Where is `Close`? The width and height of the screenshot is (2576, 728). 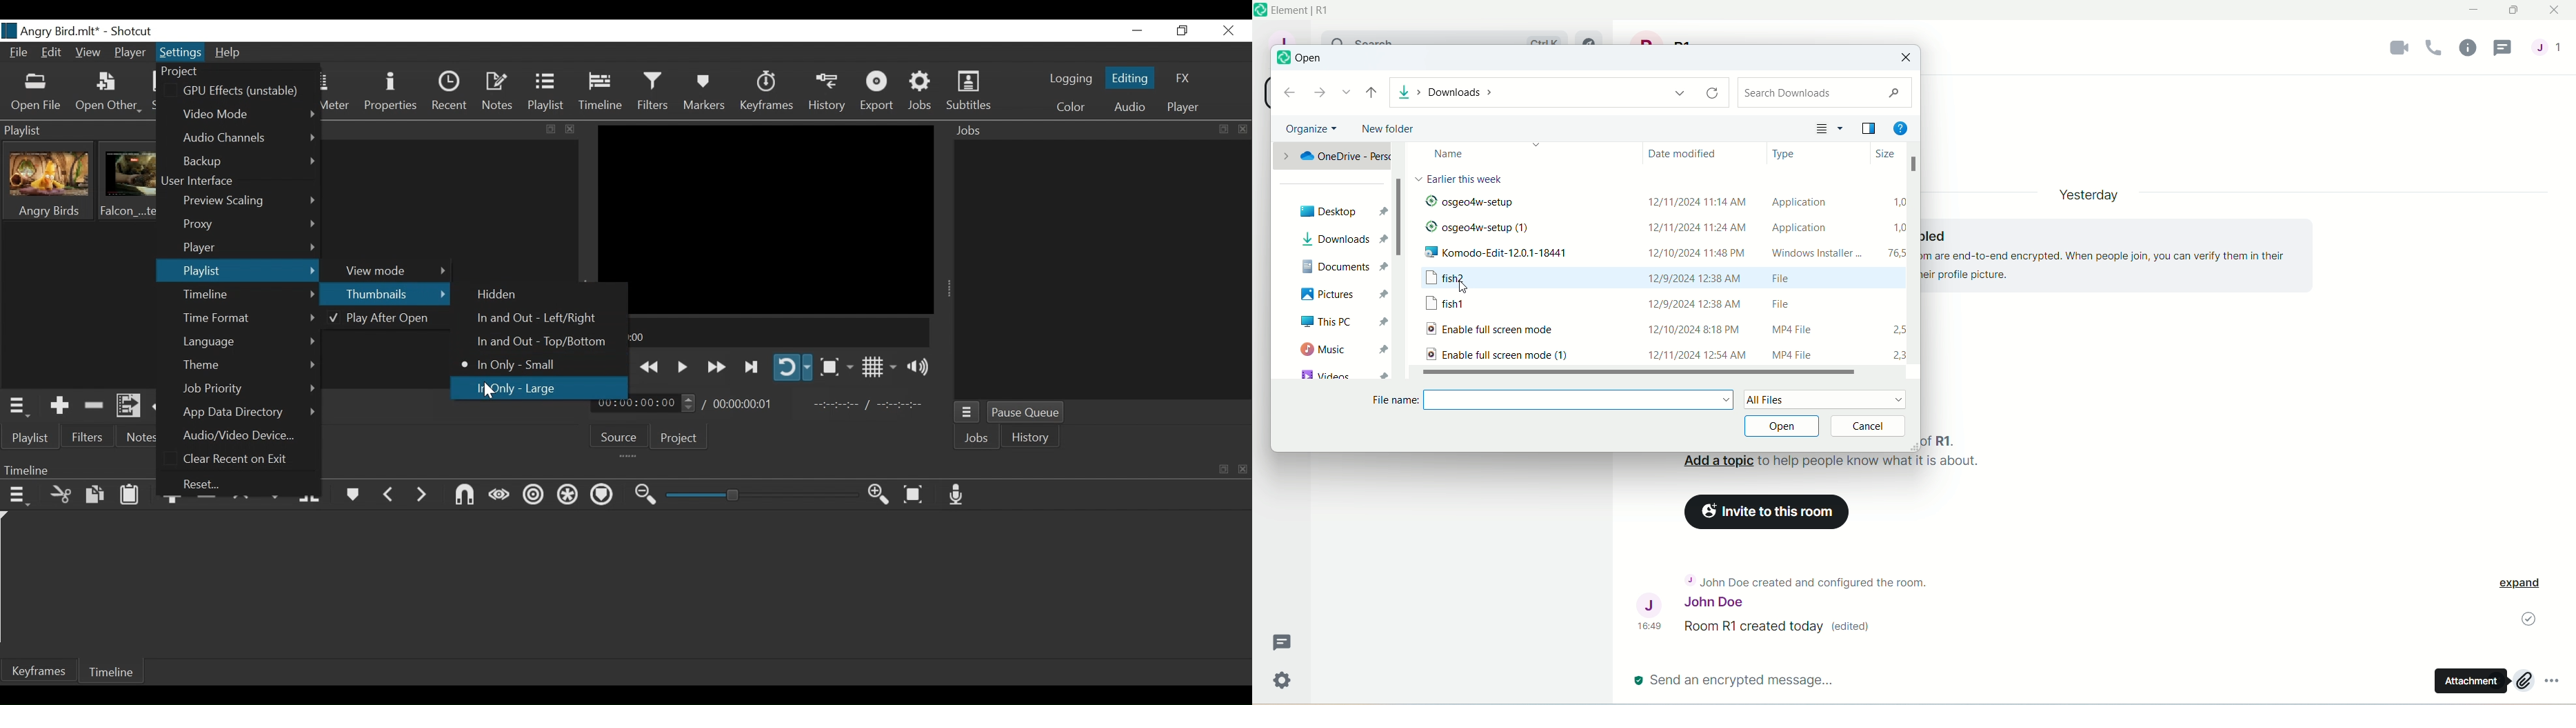 Close is located at coordinates (1230, 31).